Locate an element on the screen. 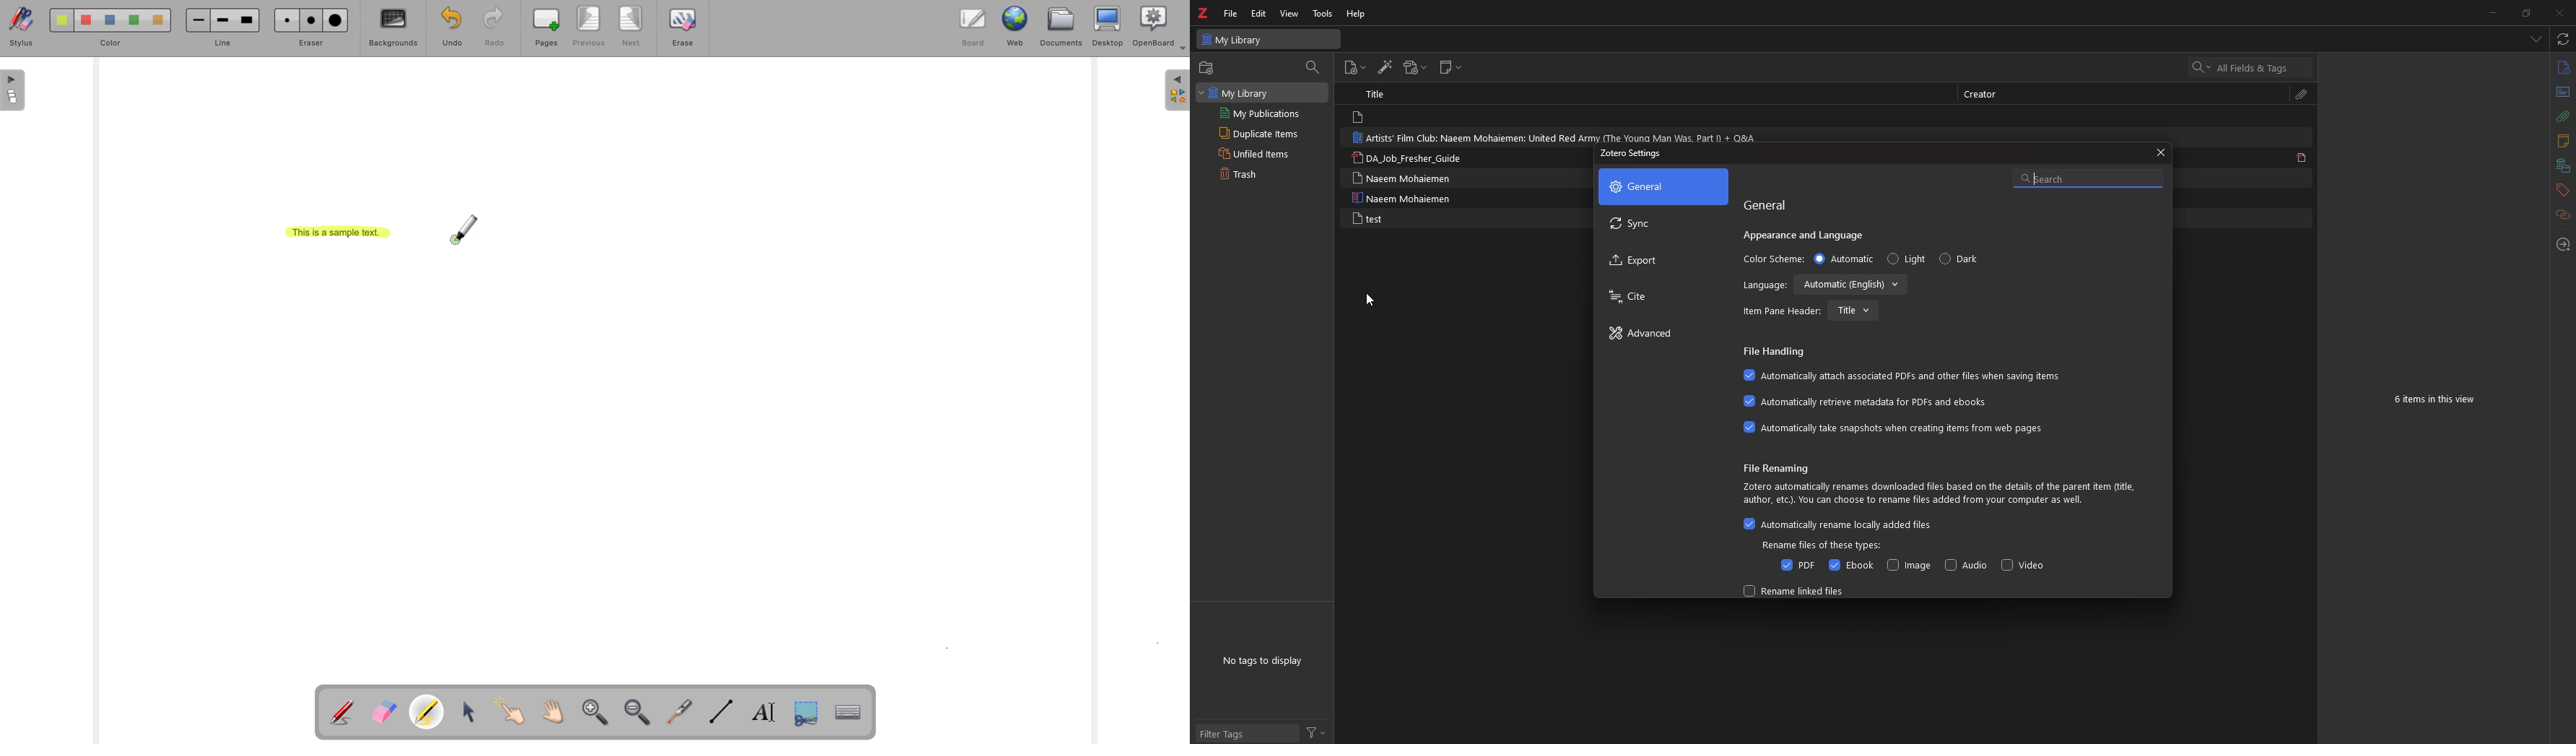 Image resolution: width=2576 pixels, height=756 pixels. line is located at coordinates (224, 43).